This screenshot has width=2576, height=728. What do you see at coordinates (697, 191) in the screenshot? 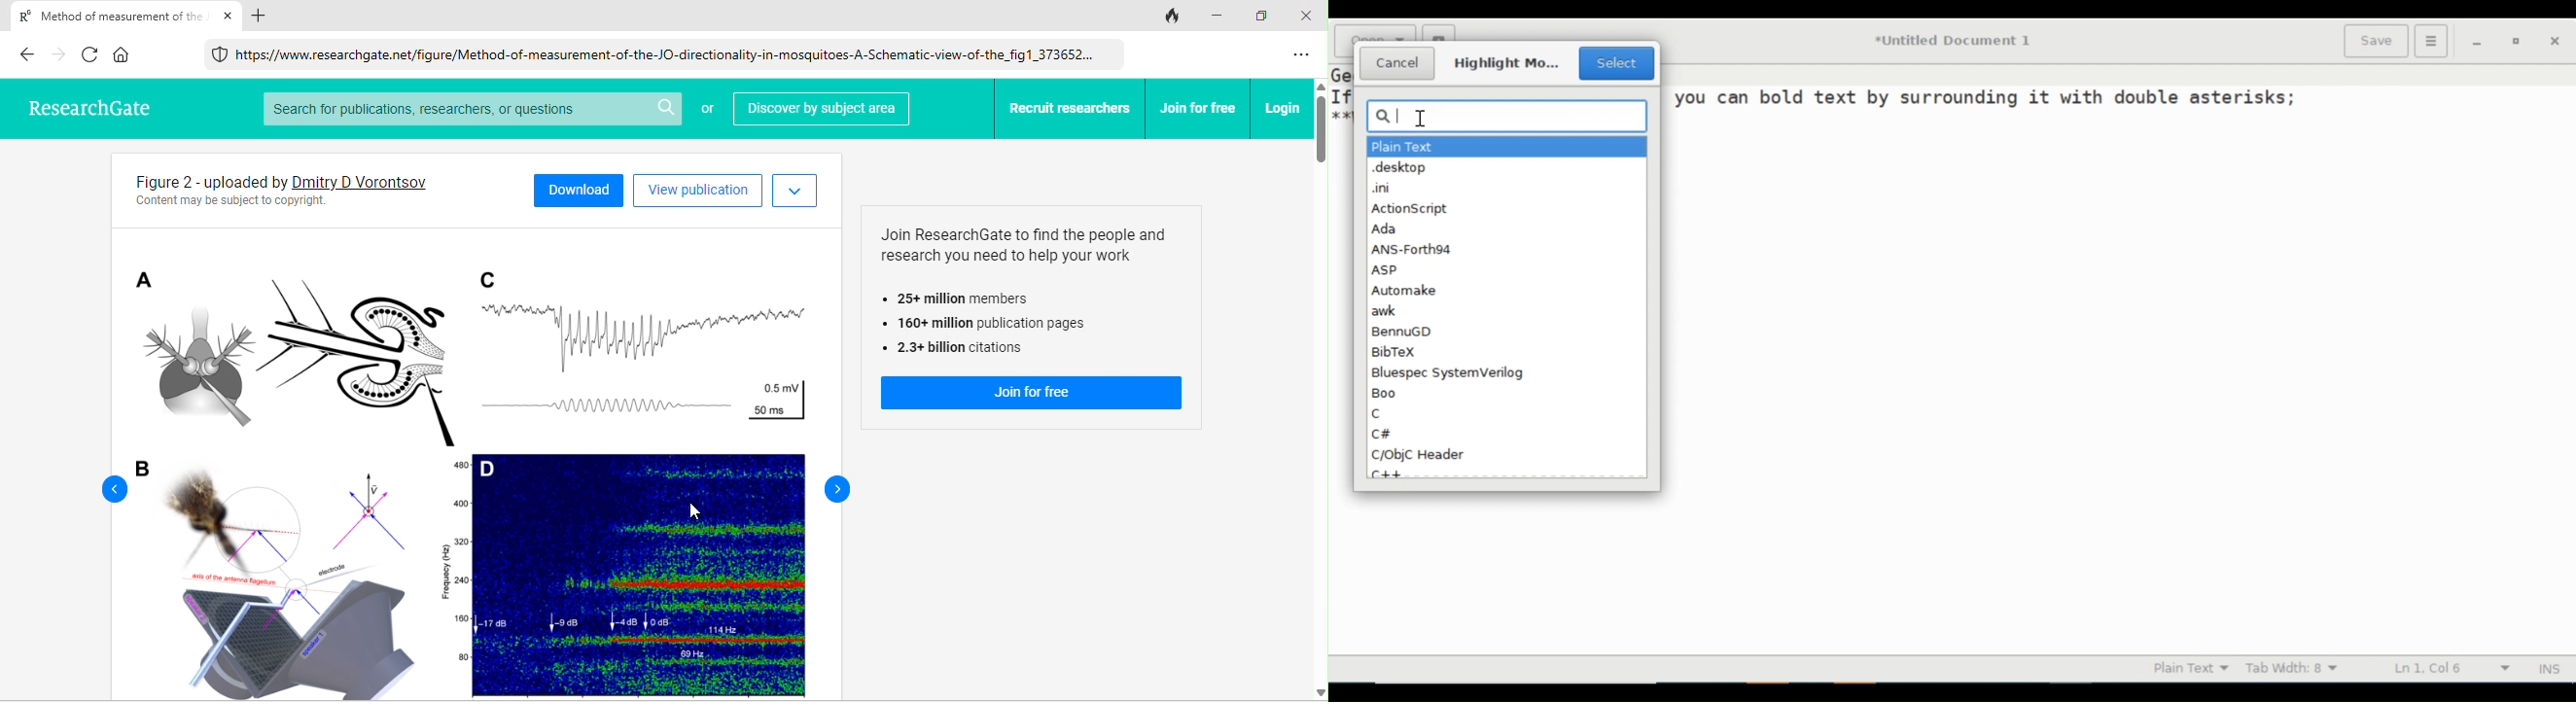
I see `view publication` at bounding box center [697, 191].